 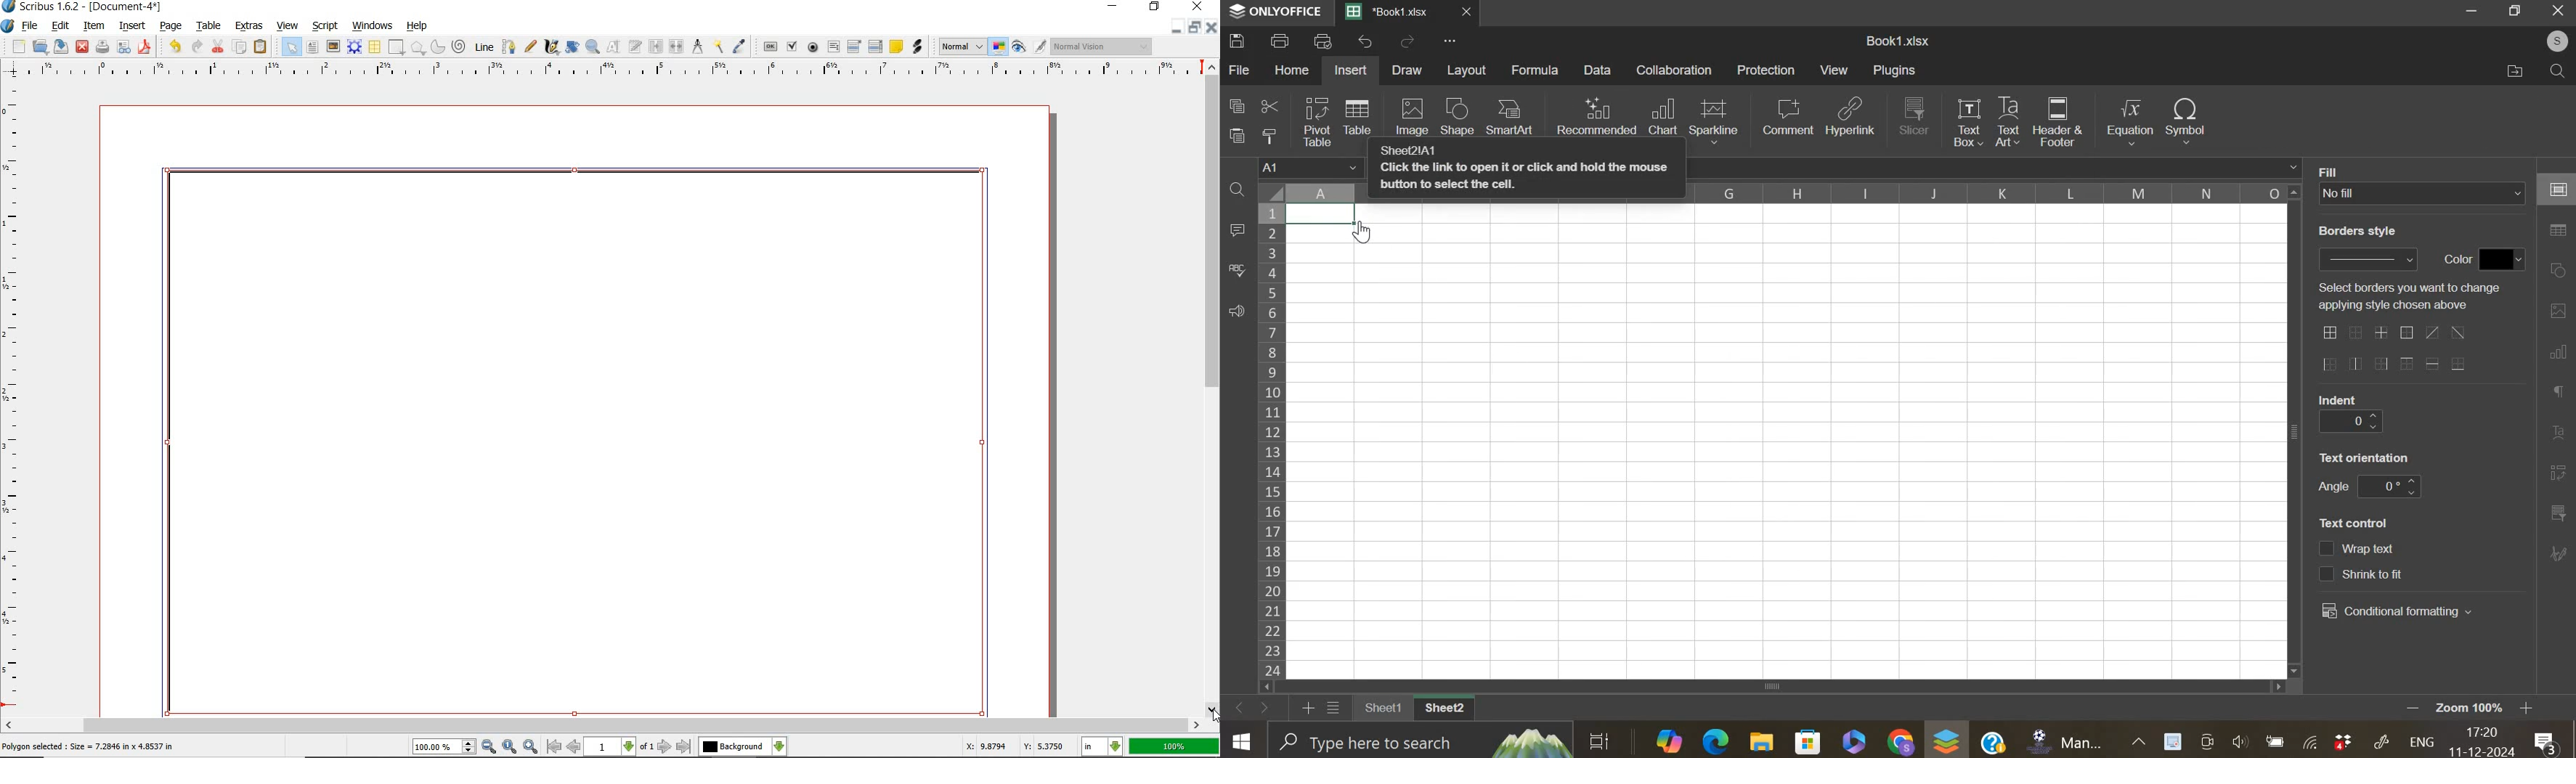 What do you see at coordinates (1967, 121) in the screenshot?
I see `text box` at bounding box center [1967, 121].